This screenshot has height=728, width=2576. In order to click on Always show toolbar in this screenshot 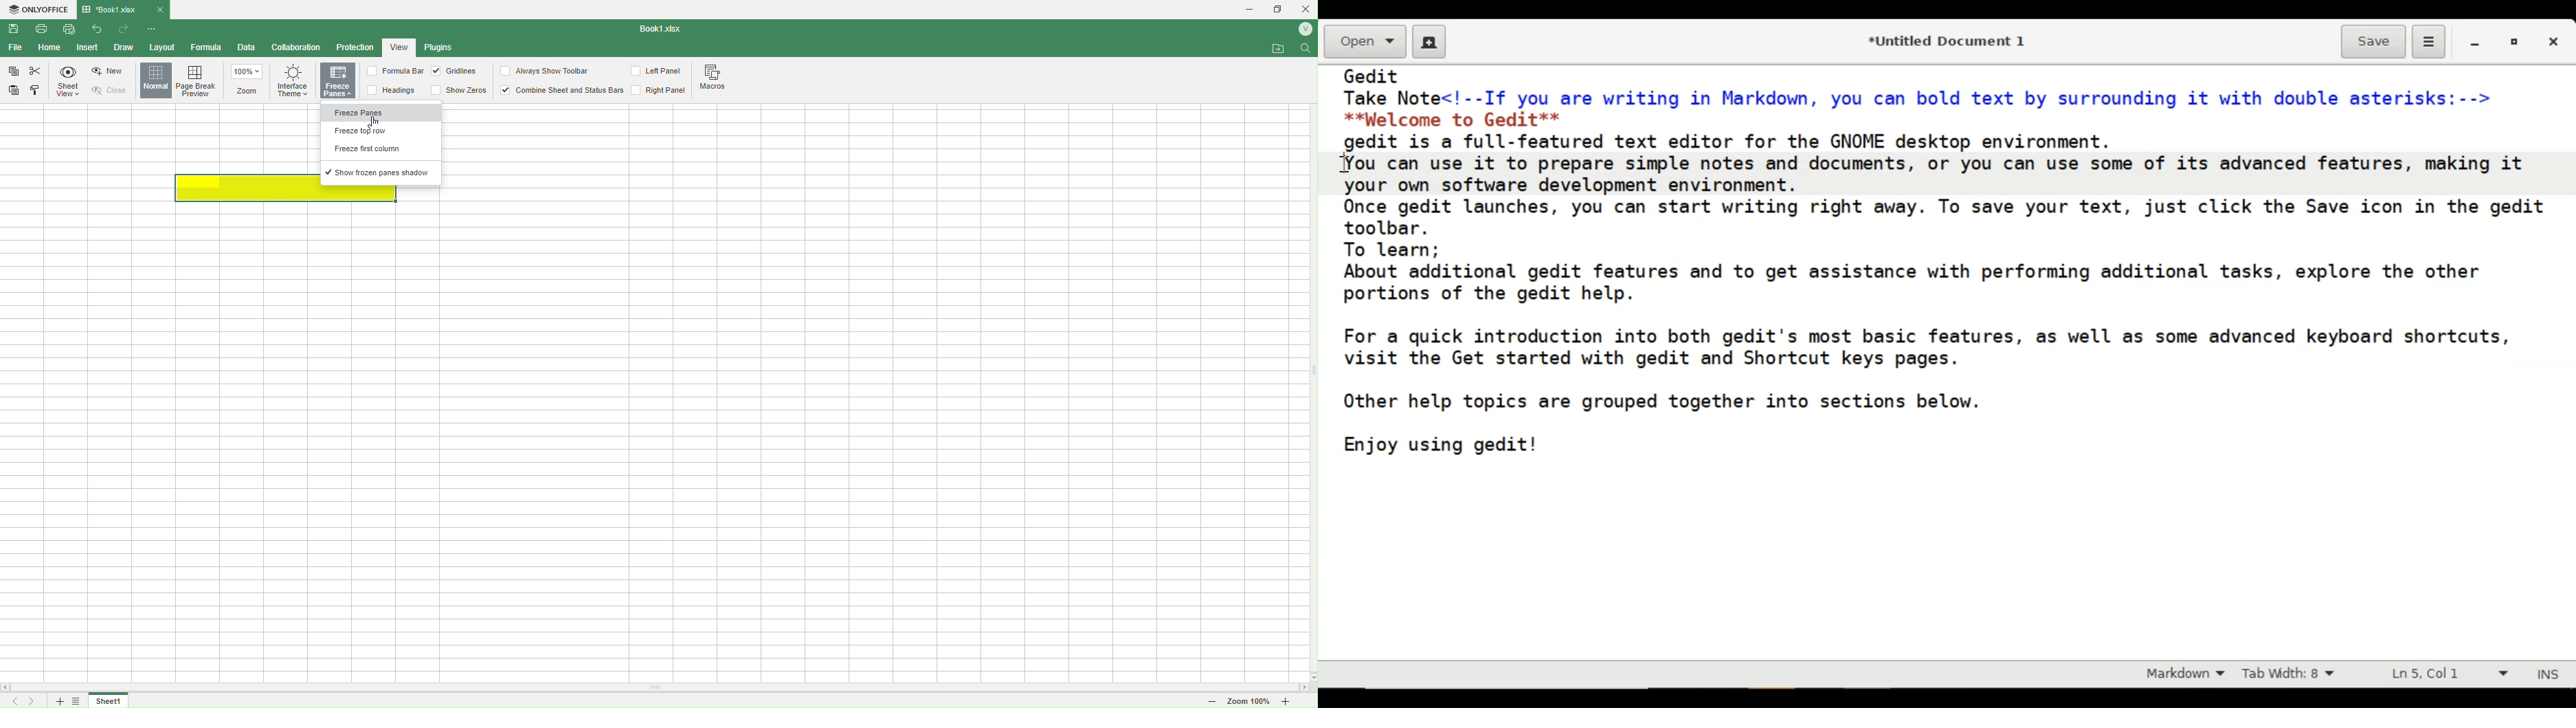, I will do `click(546, 71)`.